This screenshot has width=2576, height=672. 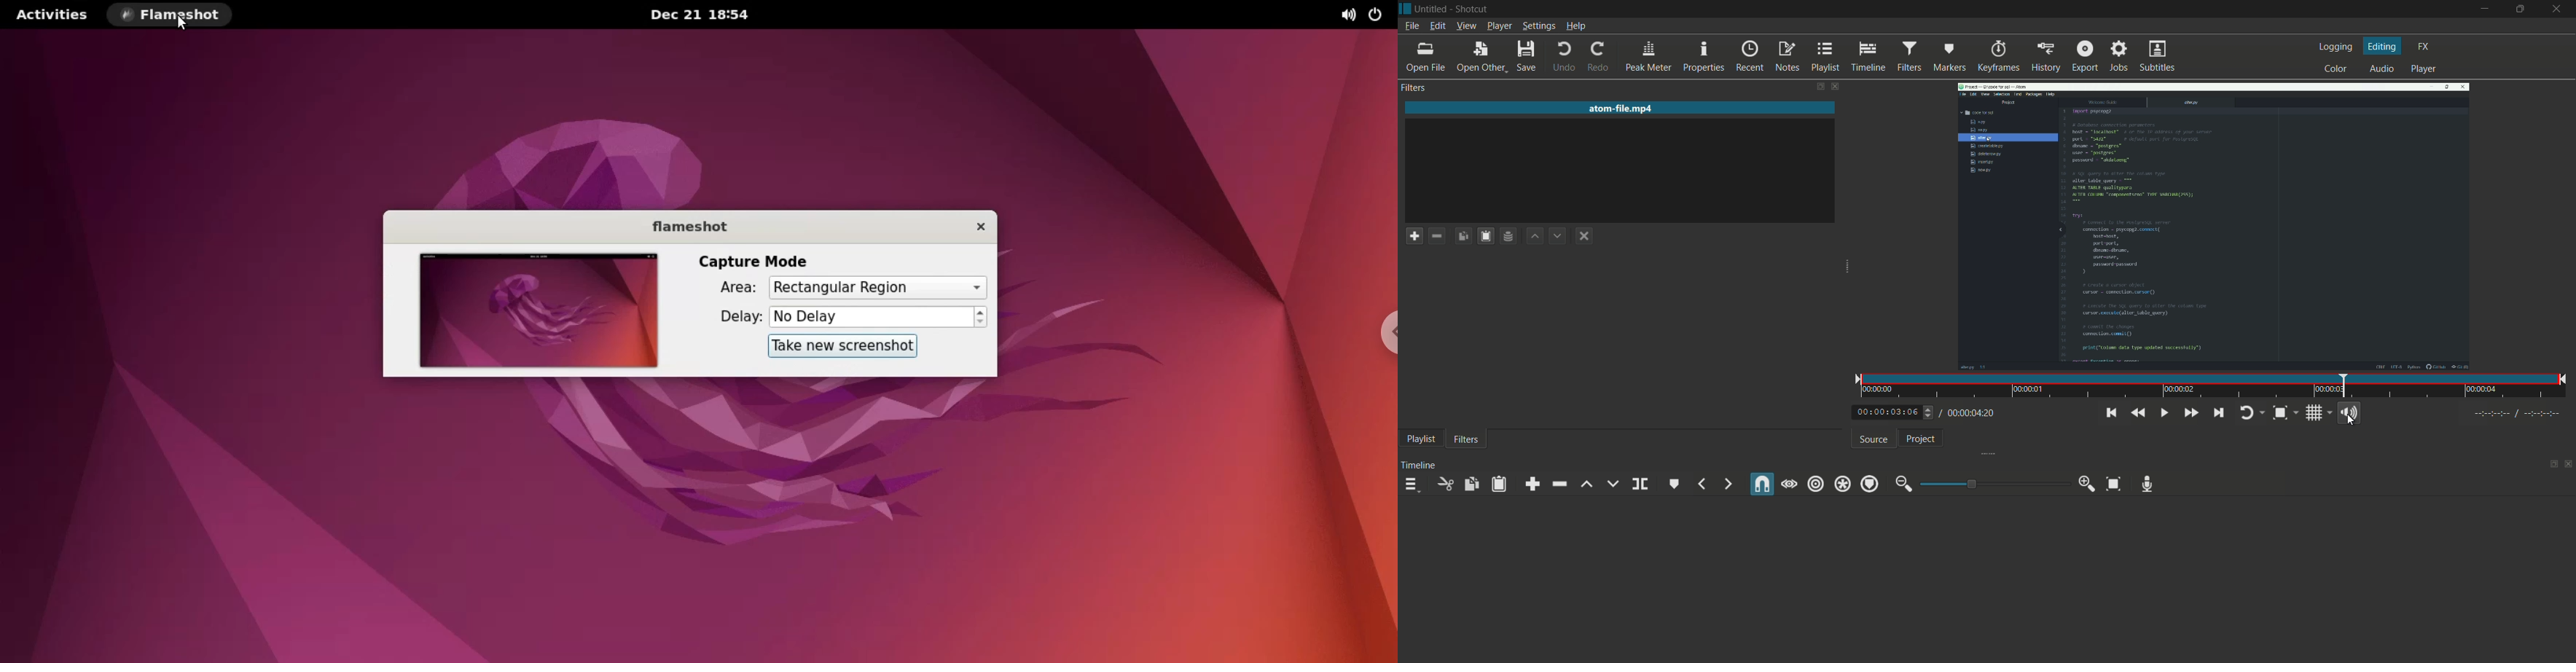 I want to click on fx, so click(x=2424, y=45).